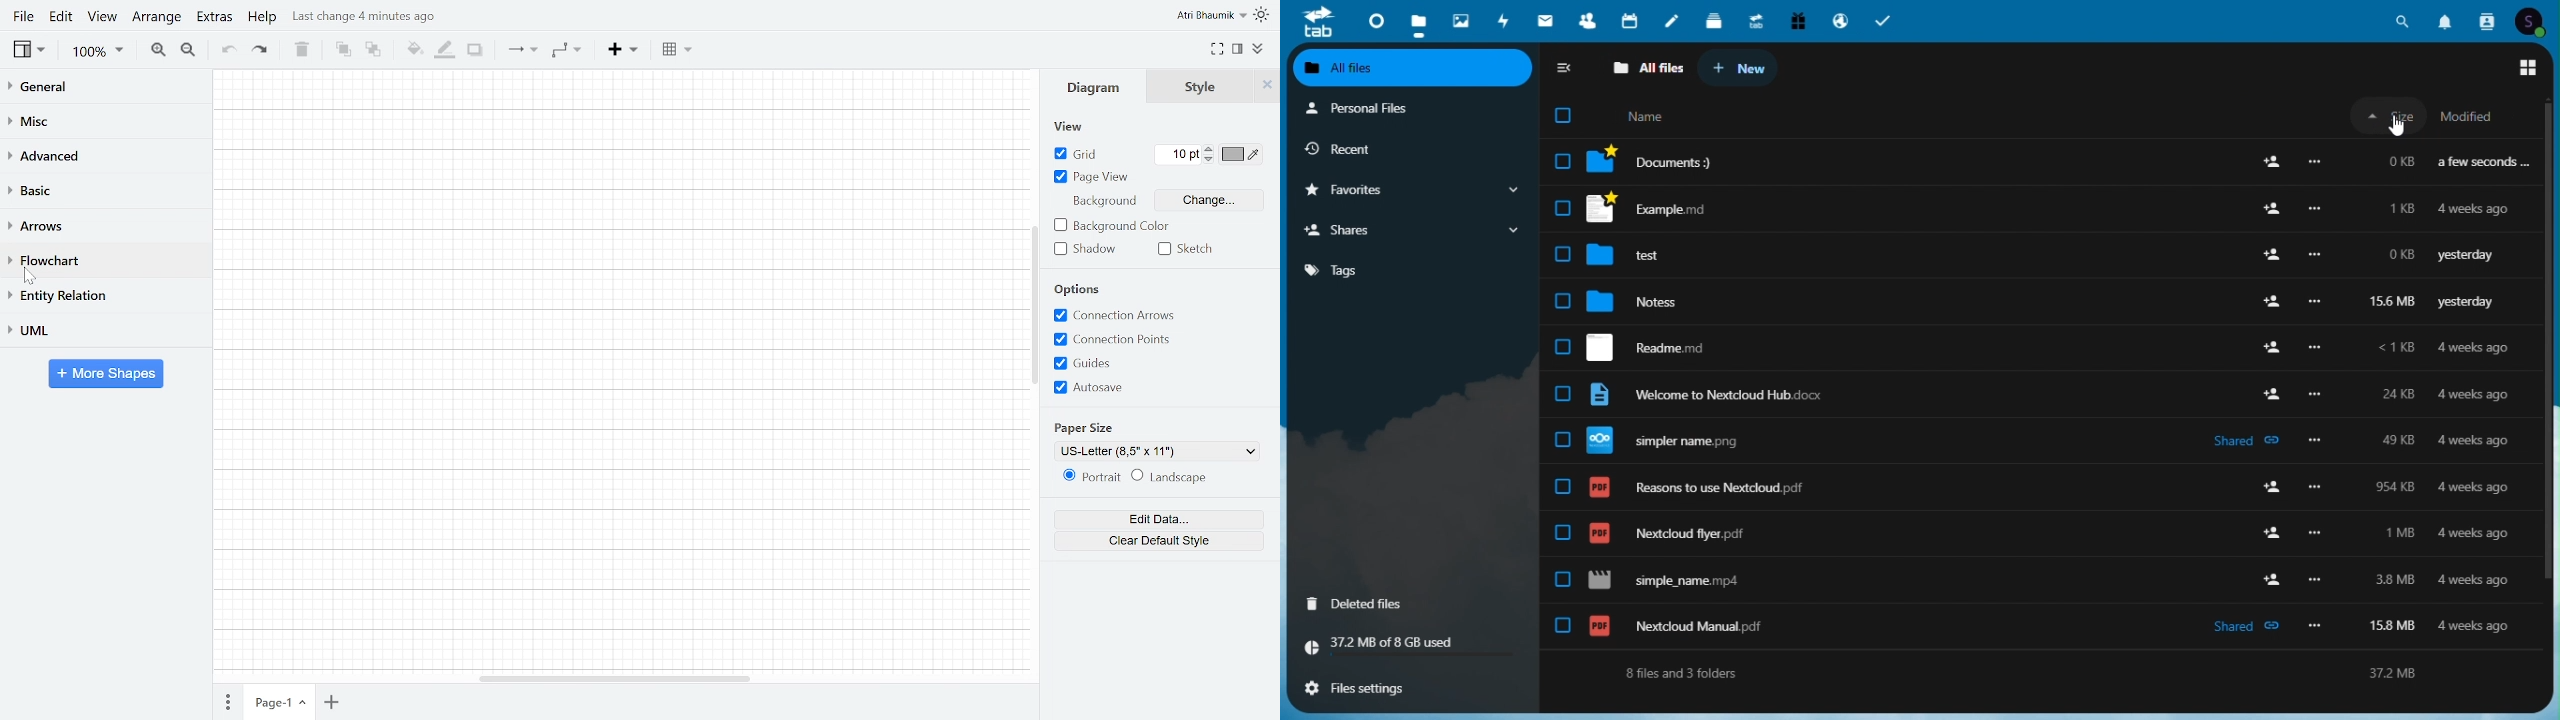 The image size is (2576, 728). Describe the element at coordinates (159, 50) in the screenshot. I see `Zoom in` at that location.